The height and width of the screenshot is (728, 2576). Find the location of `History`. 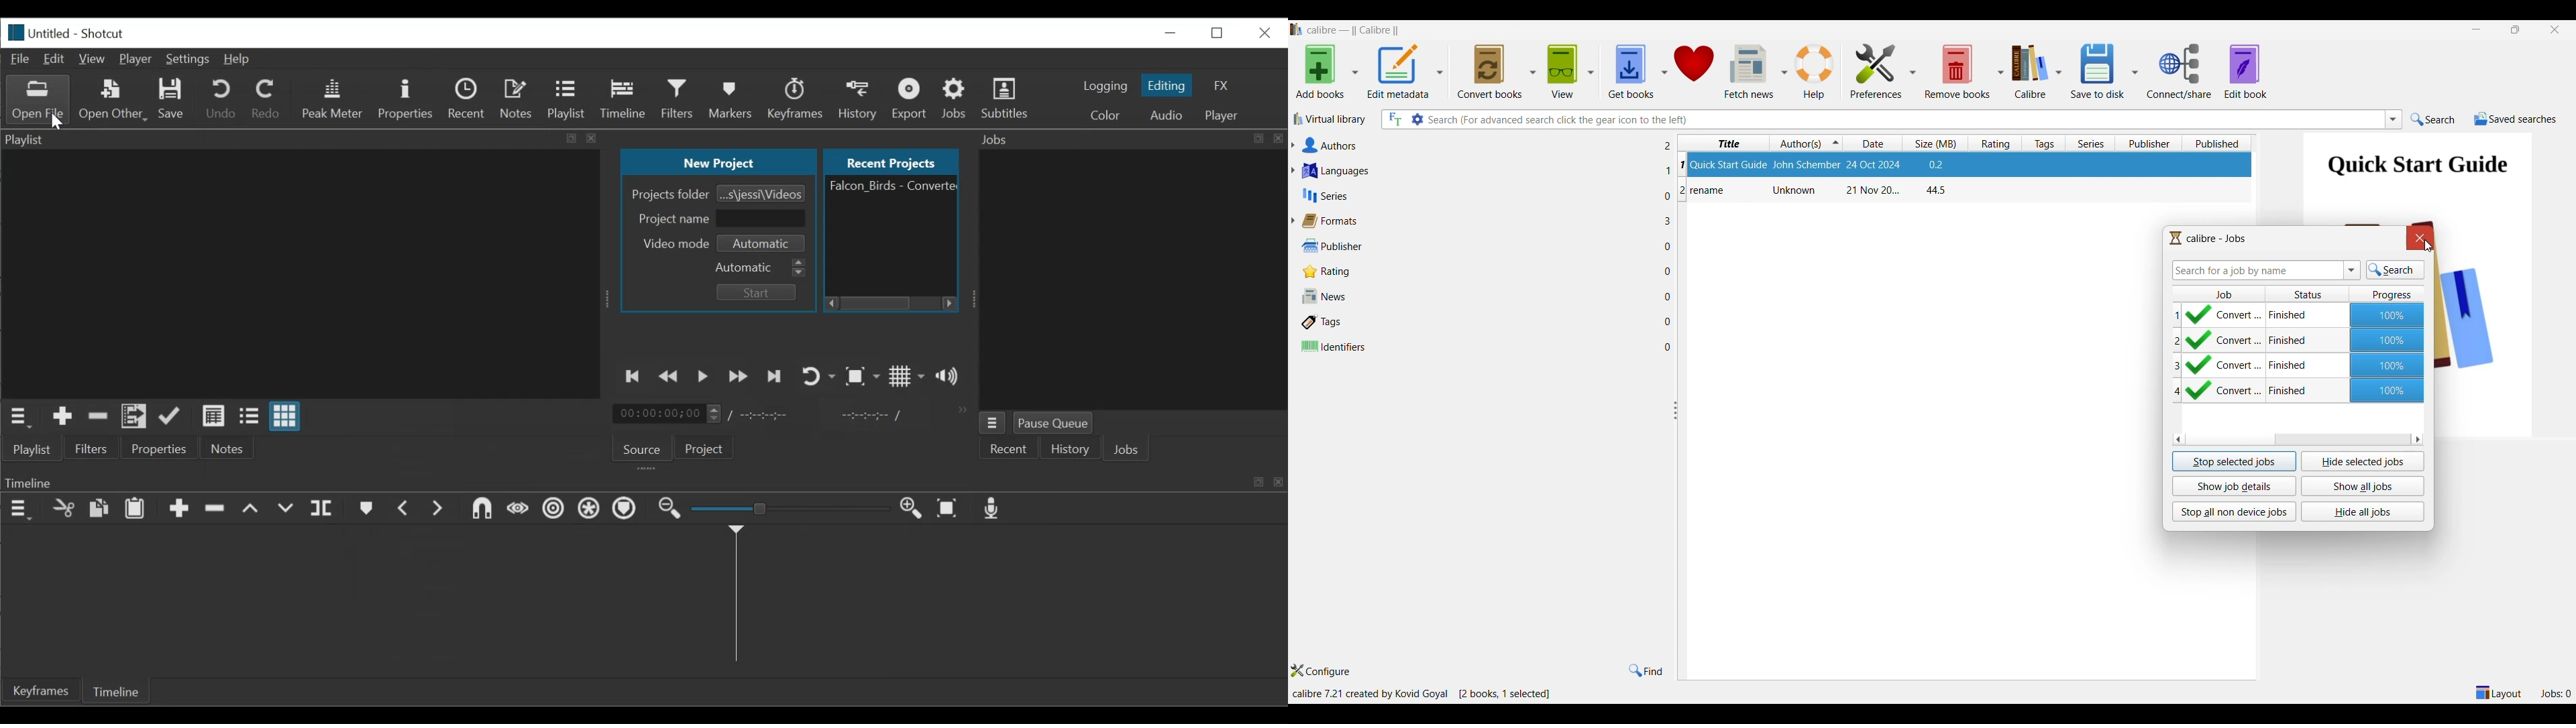

History is located at coordinates (1072, 450).